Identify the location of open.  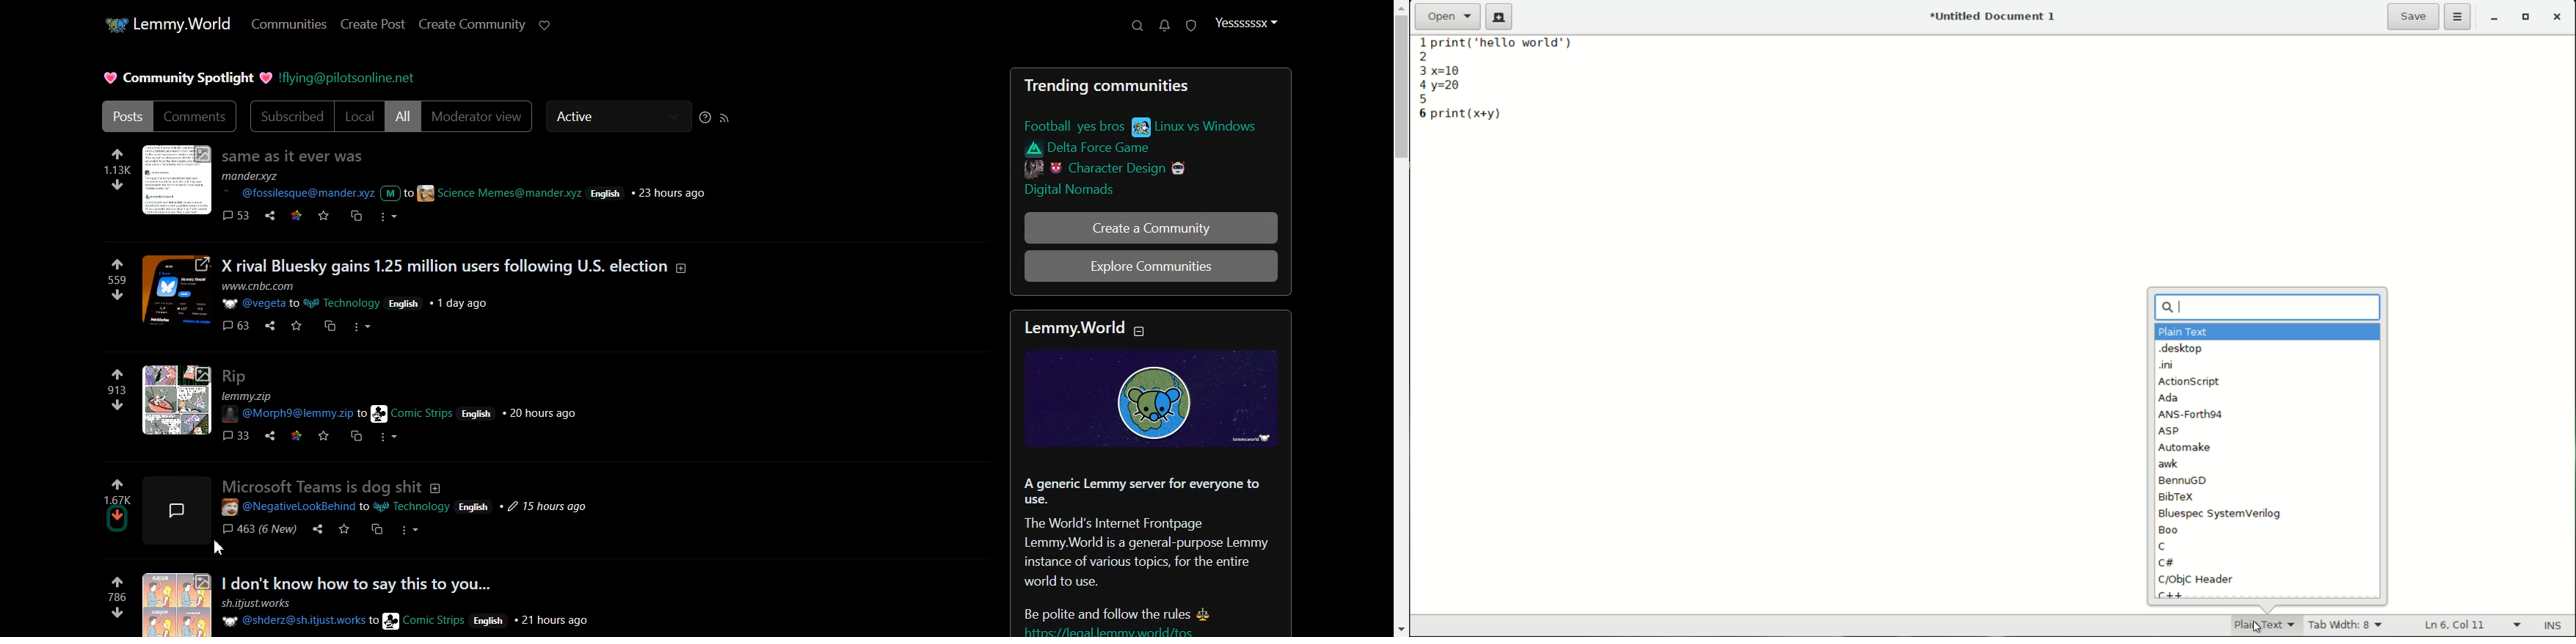
(1448, 16).